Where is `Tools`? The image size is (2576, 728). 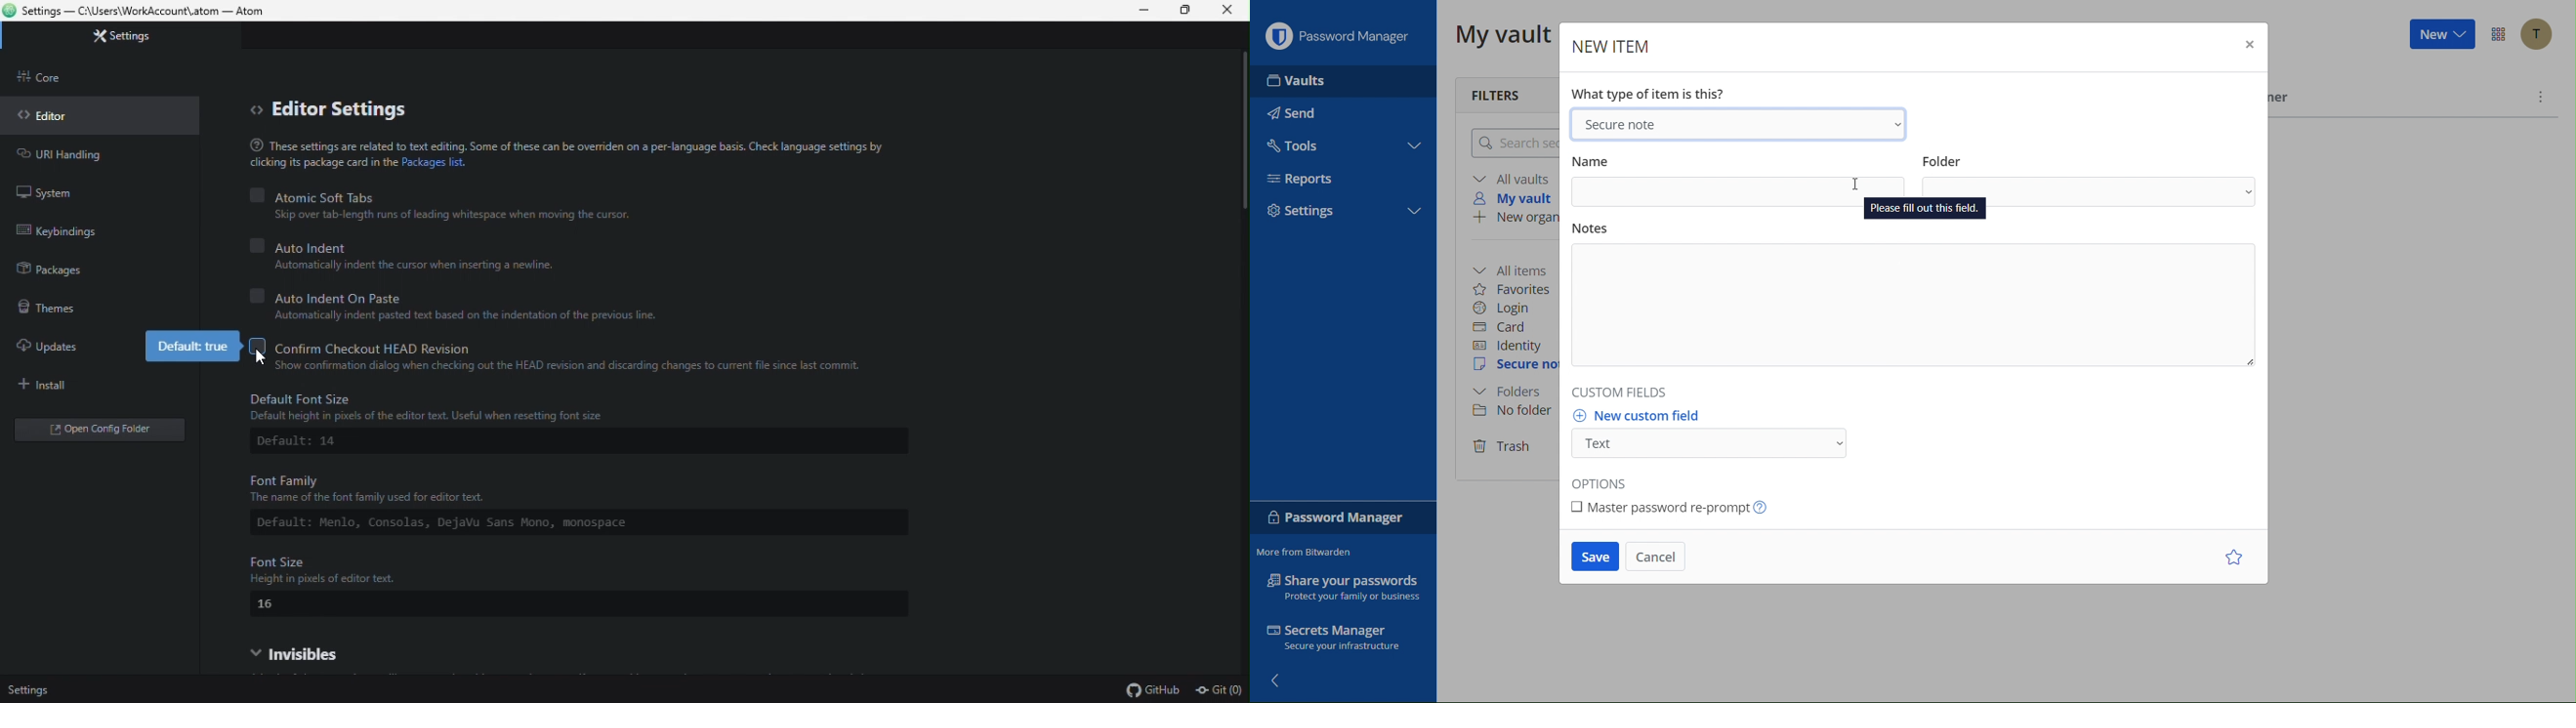
Tools is located at coordinates (1298, 145).